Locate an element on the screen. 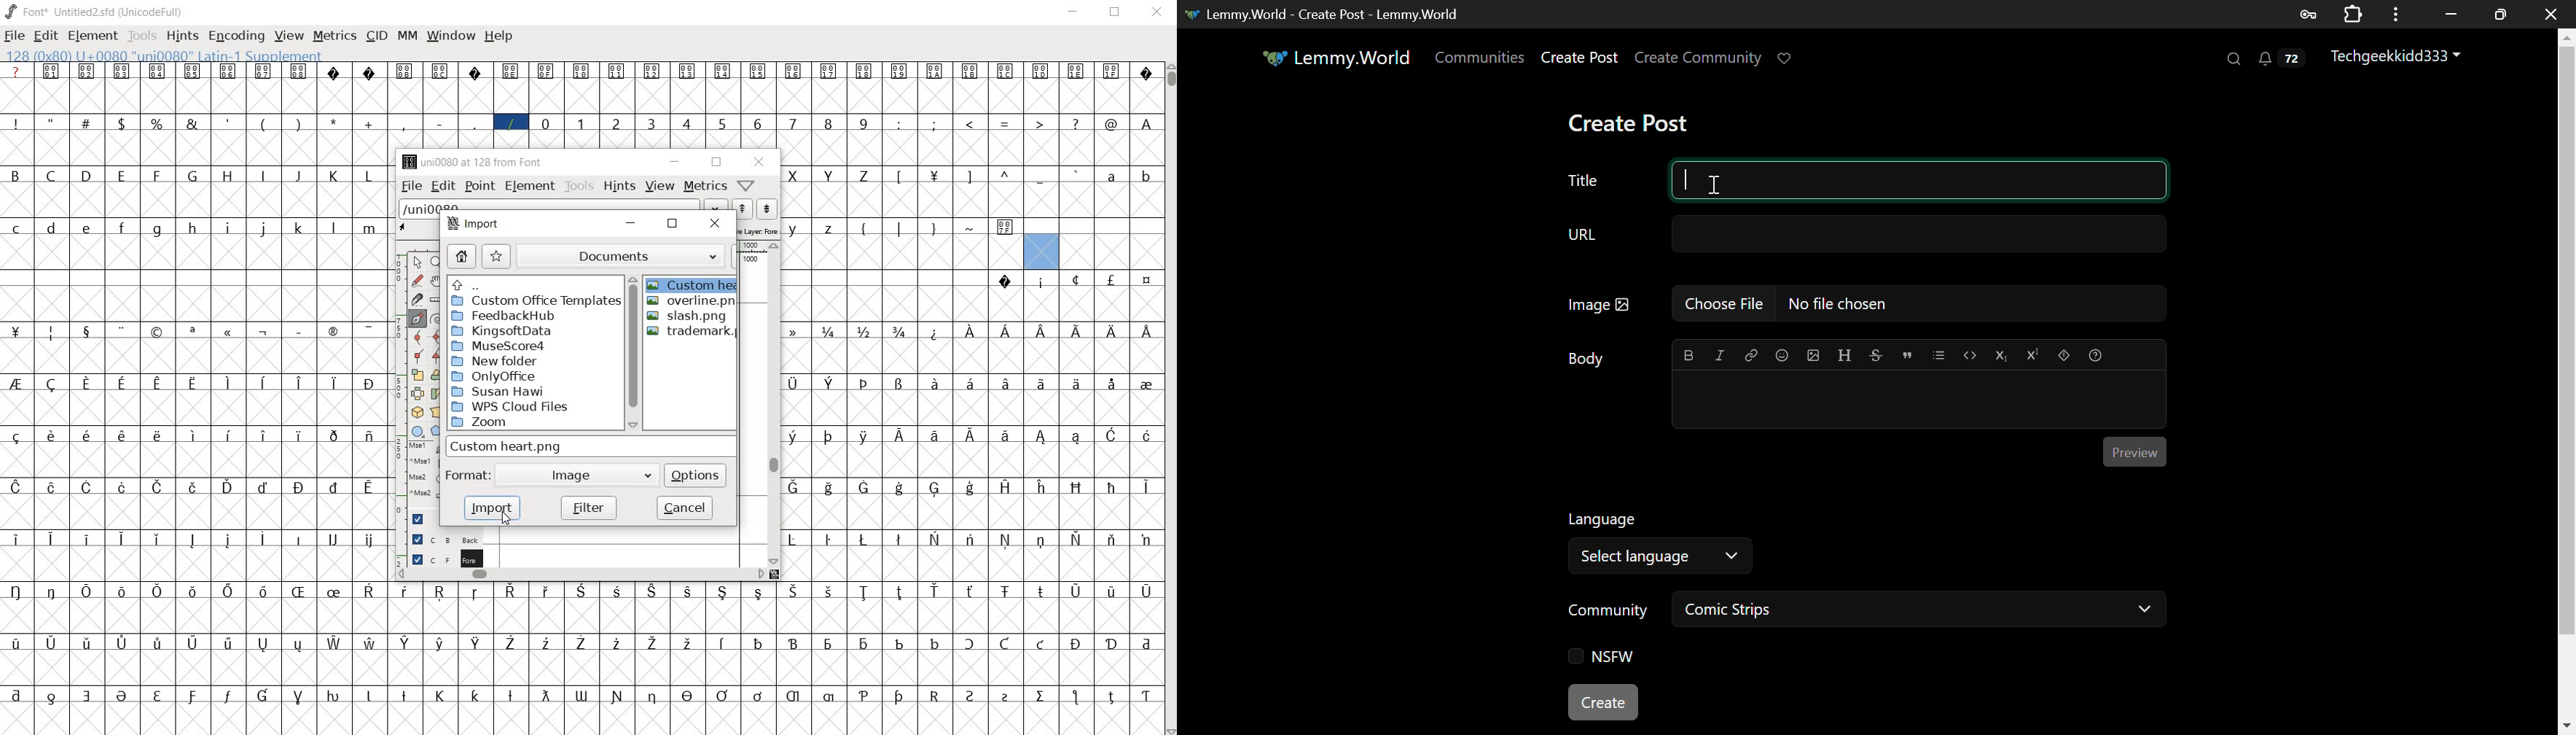 Image resolution: width=2576 pixels, height=756 pixels. glyph is located at coordinates (758, 71).